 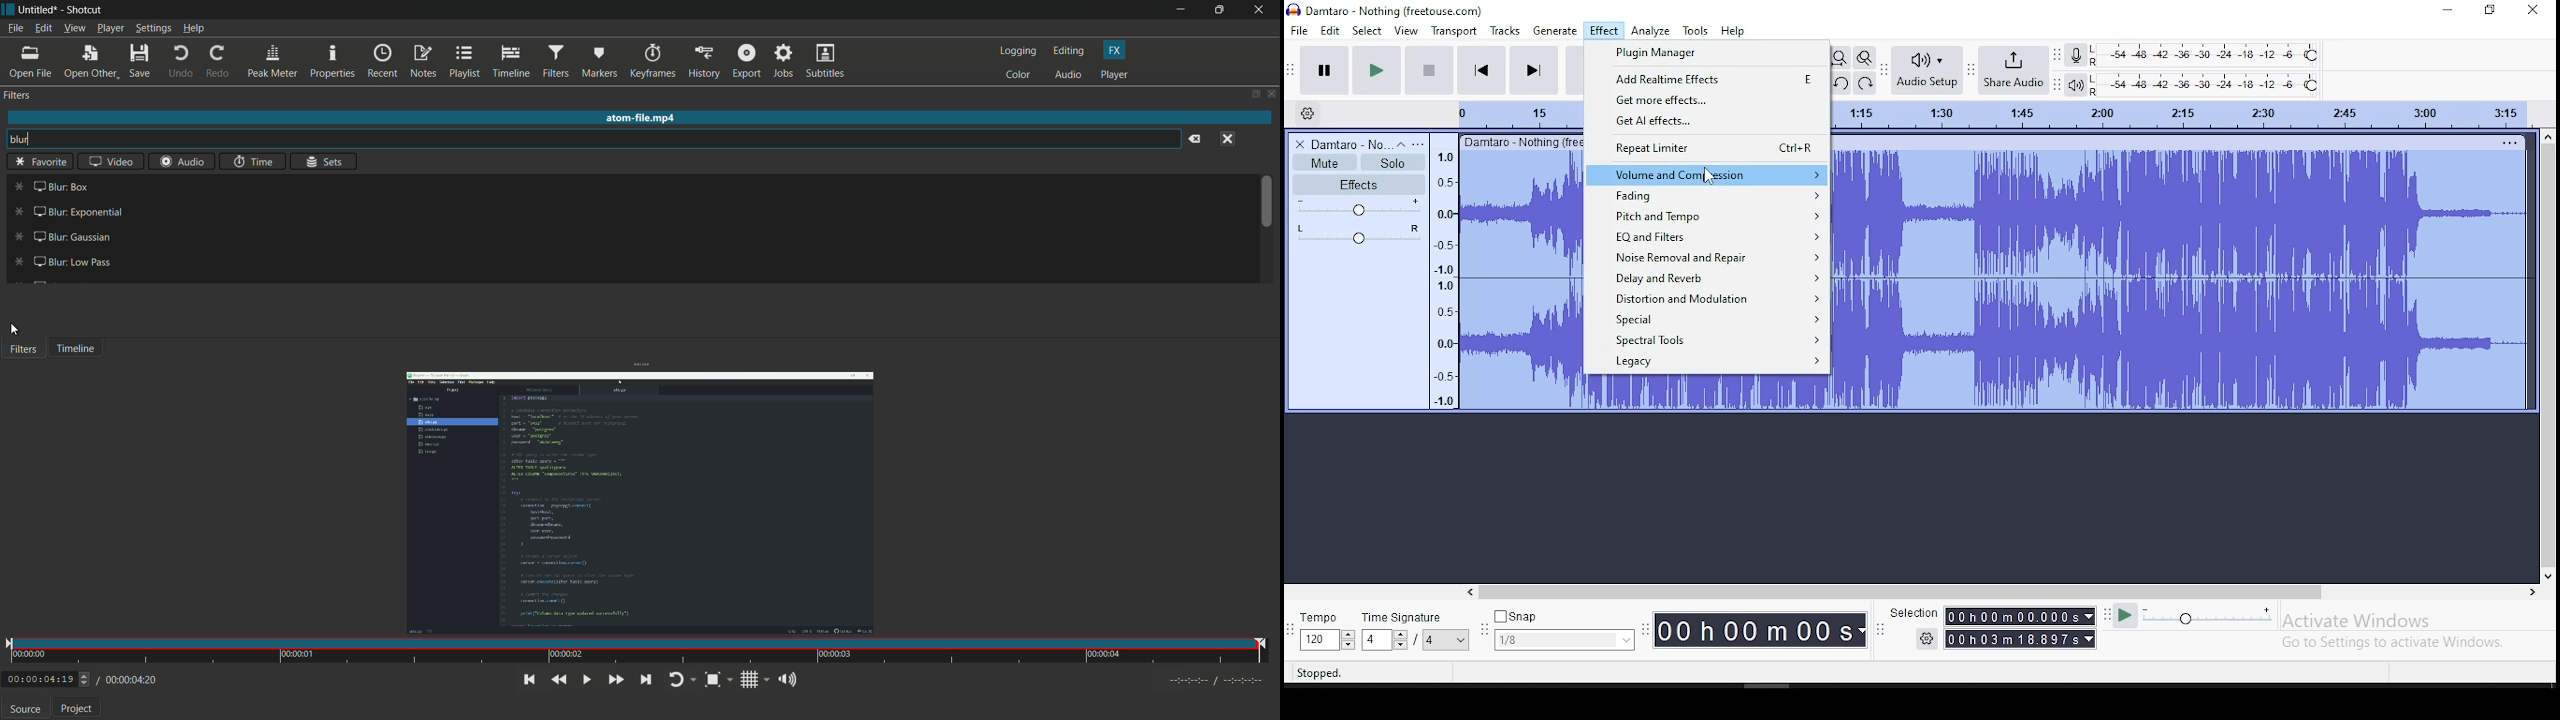 I want to click on pitch and tempo, so click(x=1707, y=215).